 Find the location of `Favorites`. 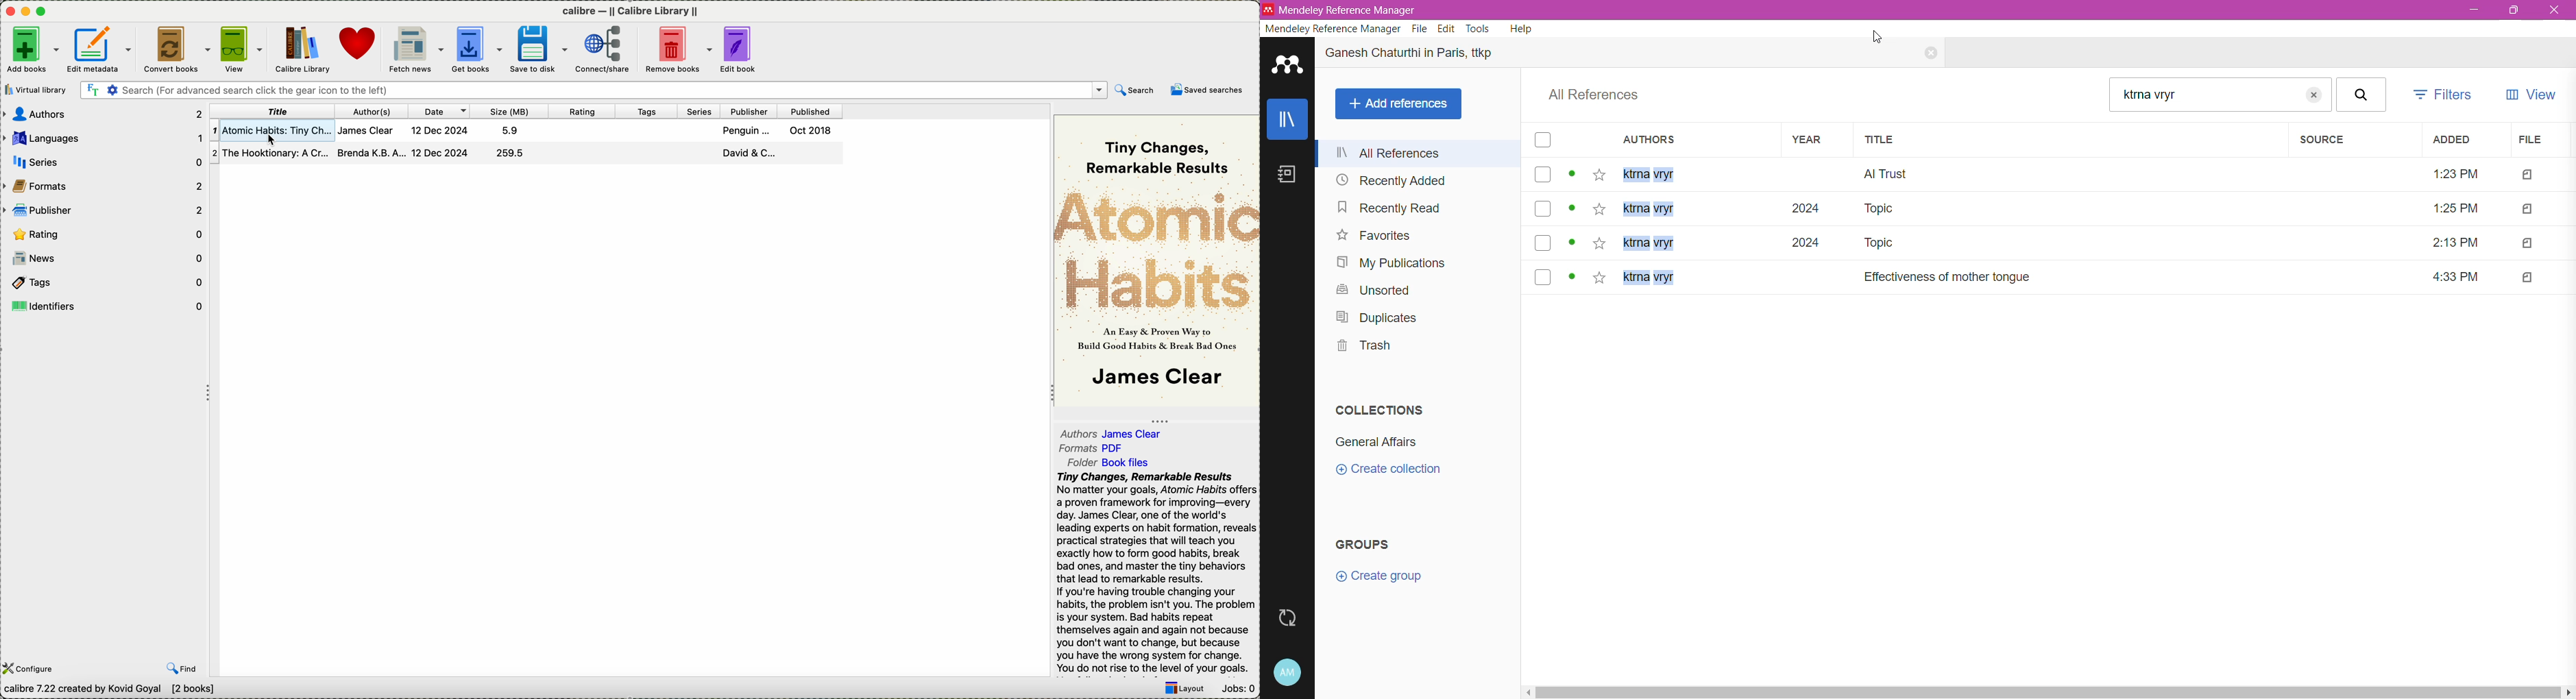

Favorites is located at coordinates (1374, 236).